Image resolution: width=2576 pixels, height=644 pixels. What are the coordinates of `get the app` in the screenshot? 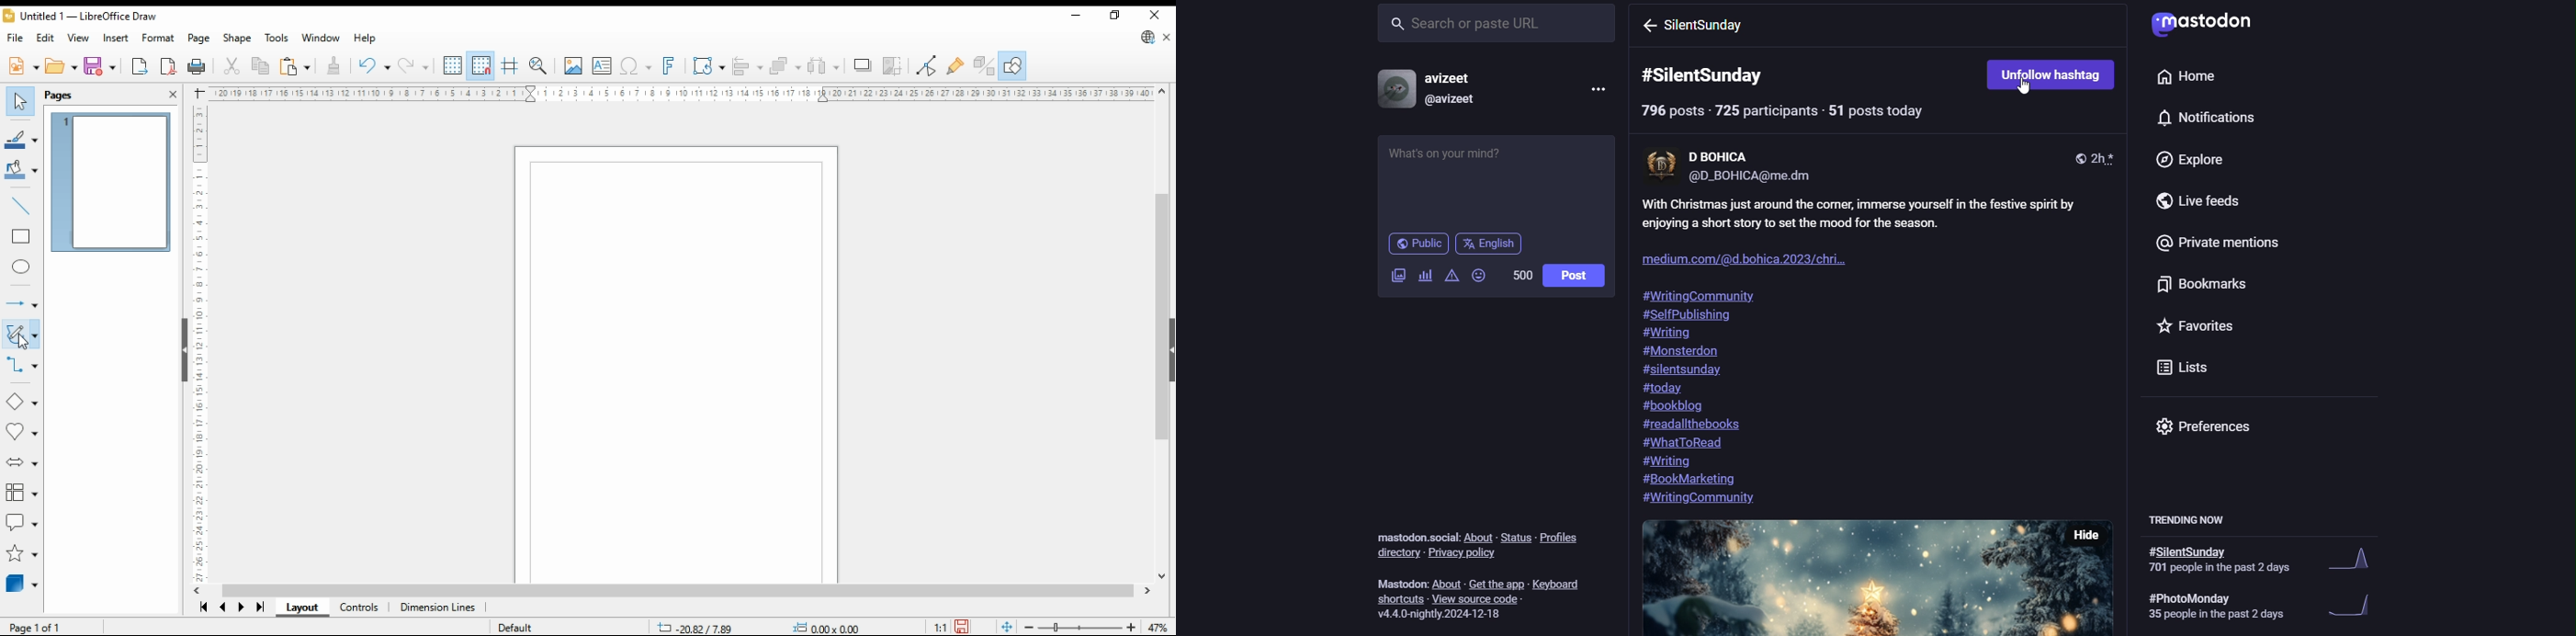 It's located at (1496, 583).